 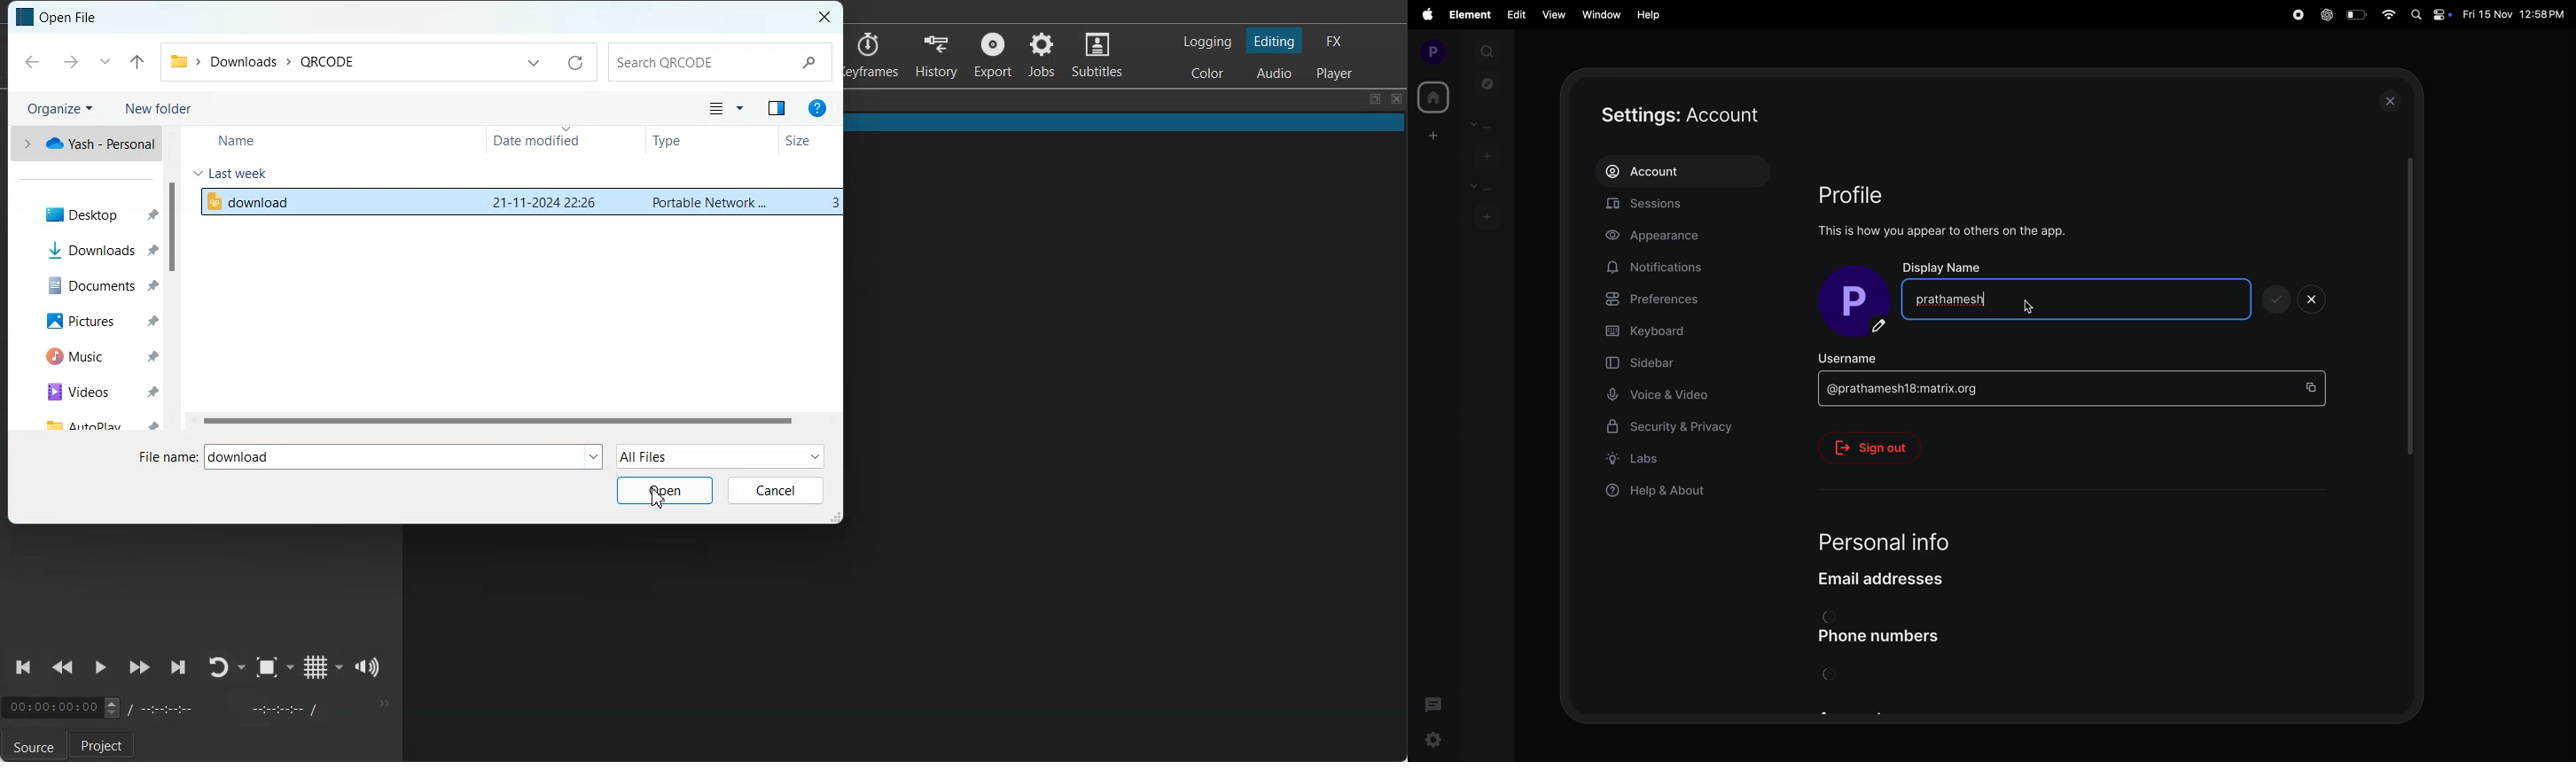 What do you see at coordinates (1207, 74) in the screenshot?
I see `Switching to color Layout` at bounding box center [1207, 74].